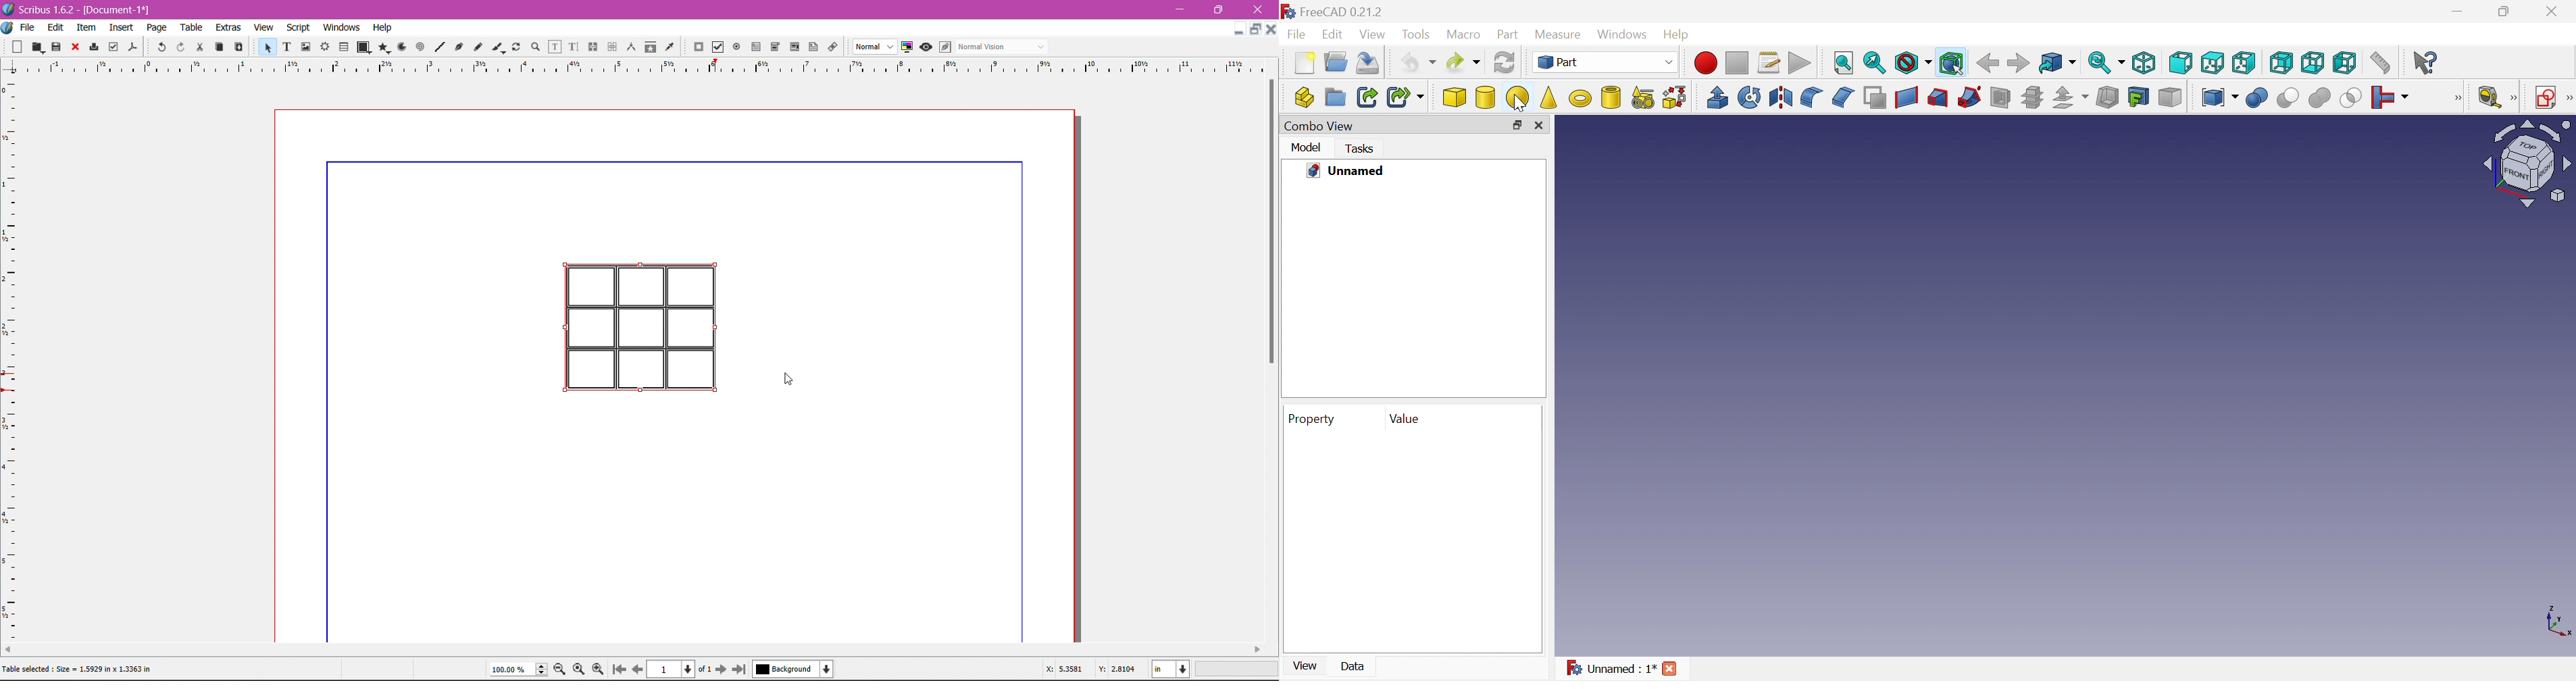  What do you see at coordinates (1257, 29) in the screenshot?
I see `Maximize` at bounding box center [1257, 29].